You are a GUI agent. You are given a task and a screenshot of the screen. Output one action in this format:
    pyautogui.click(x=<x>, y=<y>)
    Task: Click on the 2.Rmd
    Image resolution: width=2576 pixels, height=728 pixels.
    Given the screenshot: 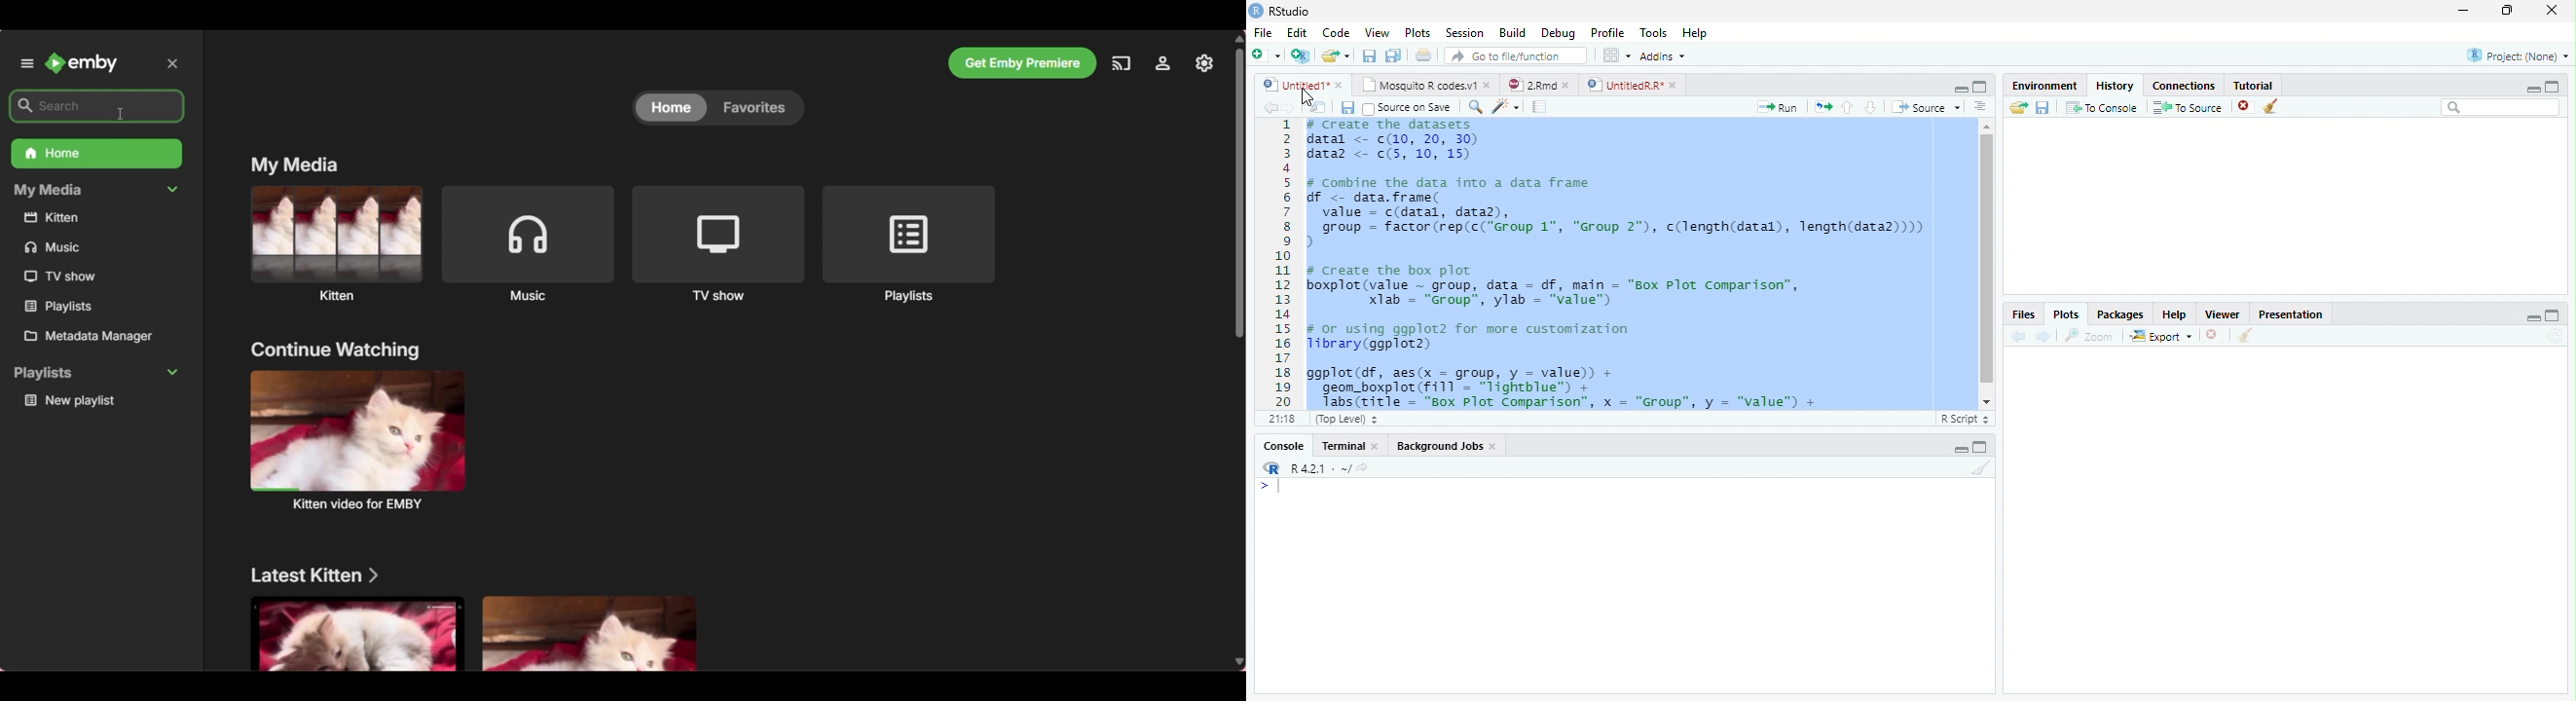 What is the action you would take?
    pyautogui.click(x=1530, y=85)
    